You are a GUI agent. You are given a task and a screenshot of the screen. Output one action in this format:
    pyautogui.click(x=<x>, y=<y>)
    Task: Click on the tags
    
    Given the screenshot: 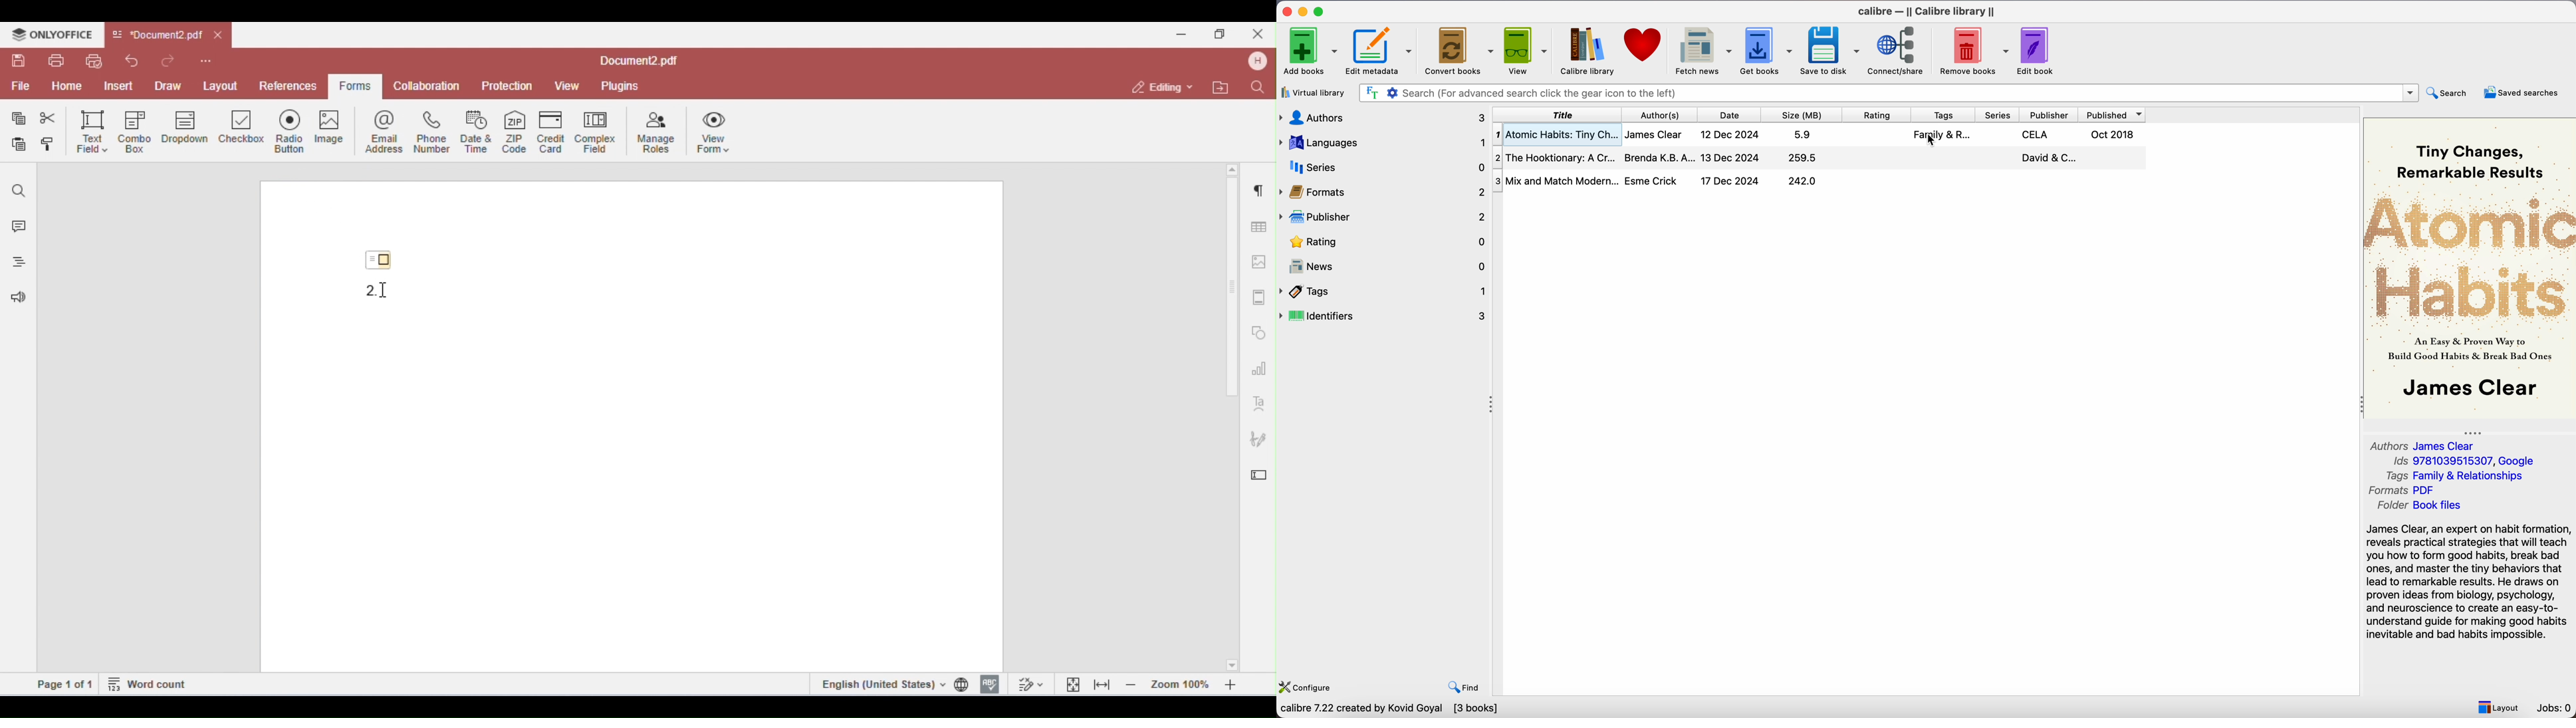 What is the action you would take?
    pyautogui.click(x=1943, y=115)
    